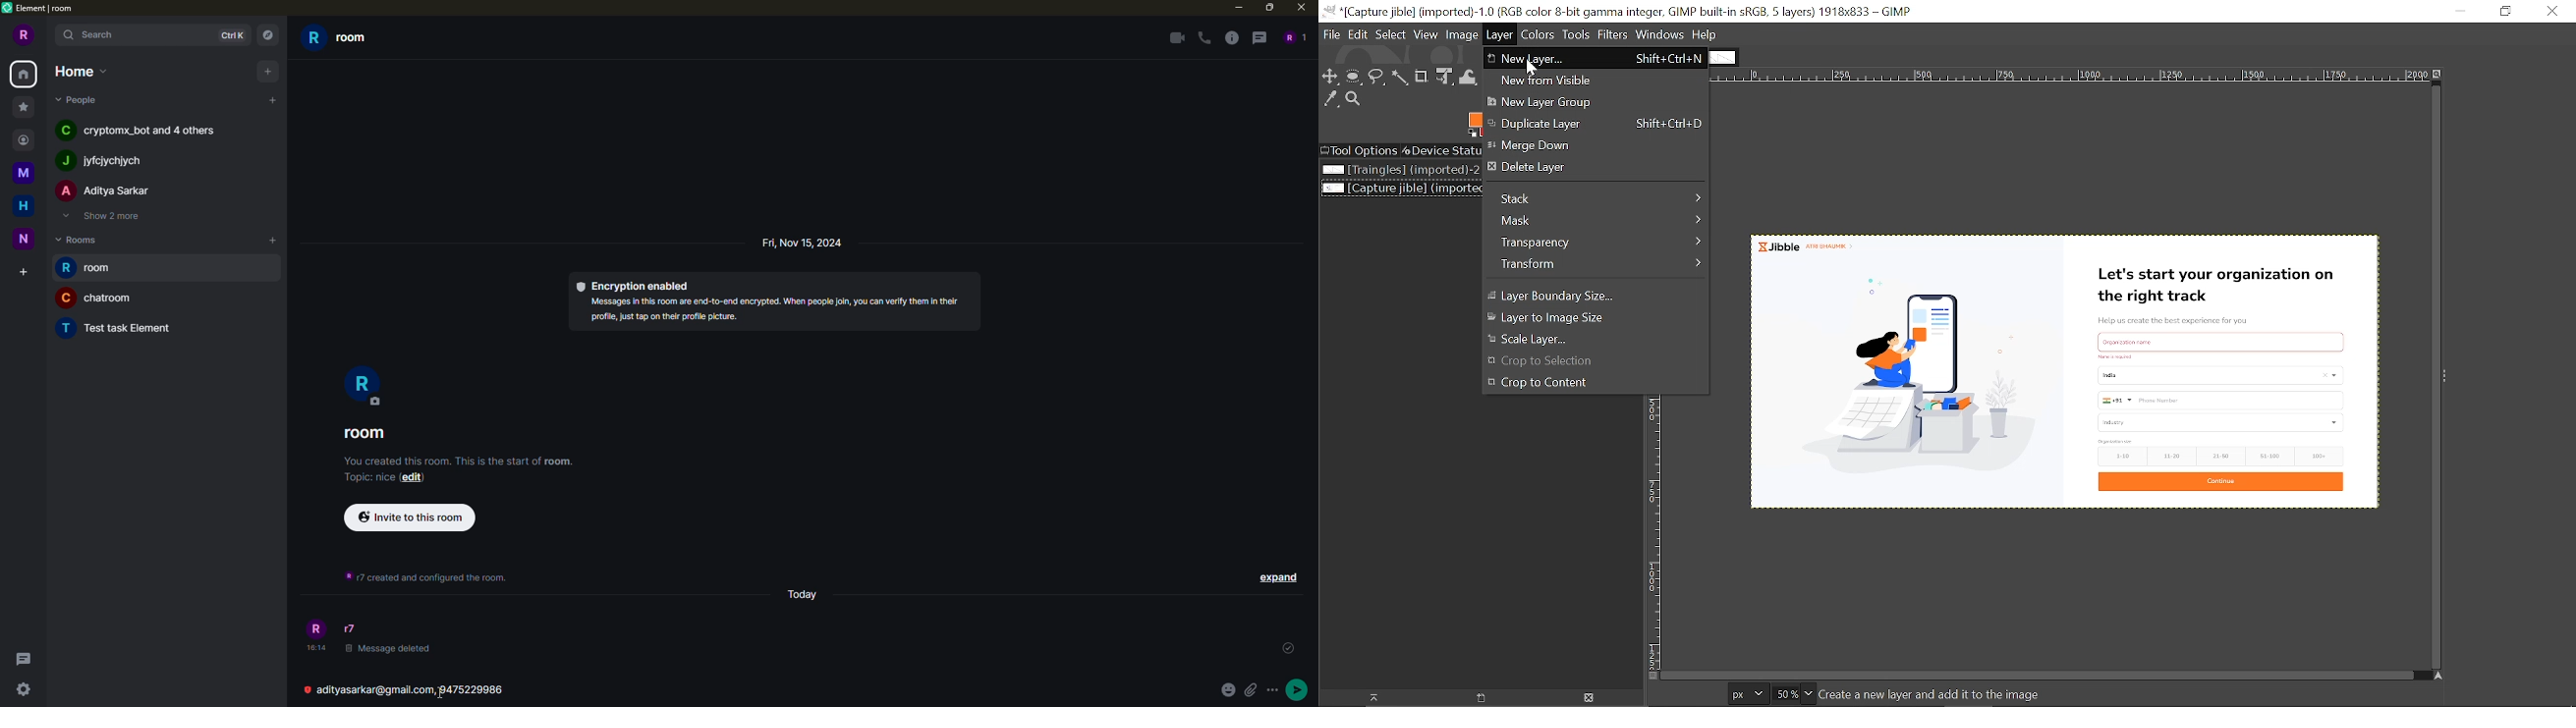  Describe the element at coordinates (109, 159) in the screenshot. I see `people` at that location.